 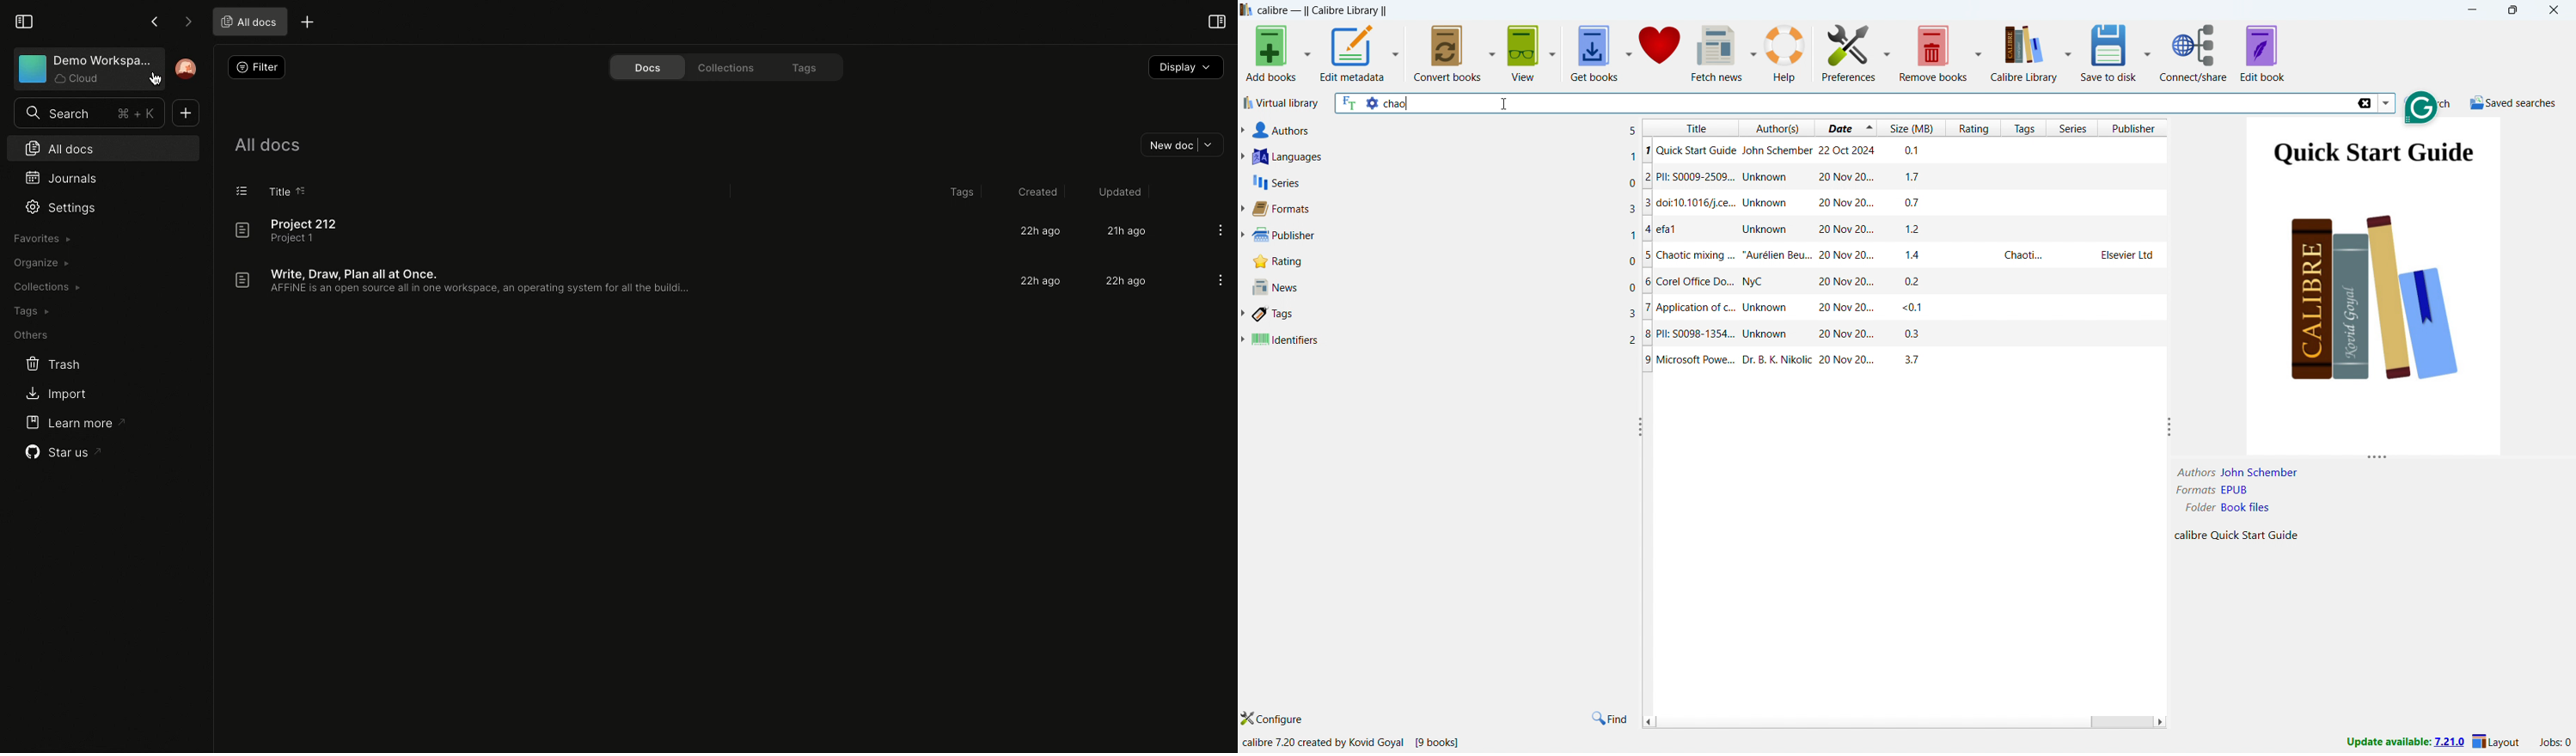 I want to click on Application of c..., so click(x=1903, y=308).